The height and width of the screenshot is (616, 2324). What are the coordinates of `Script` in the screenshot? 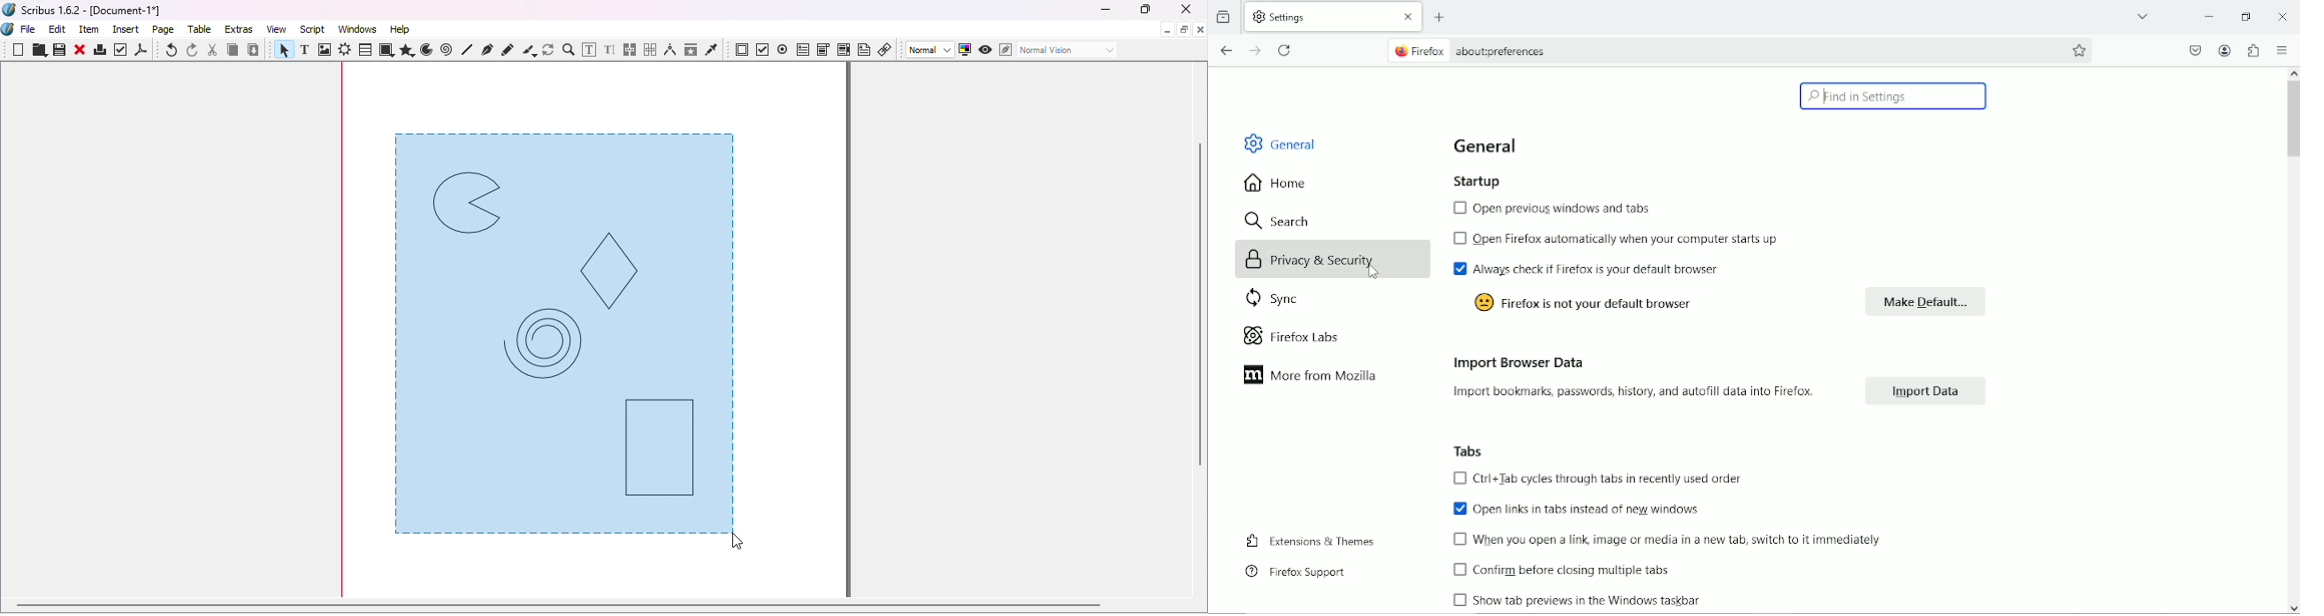 It's located at (315, 28).